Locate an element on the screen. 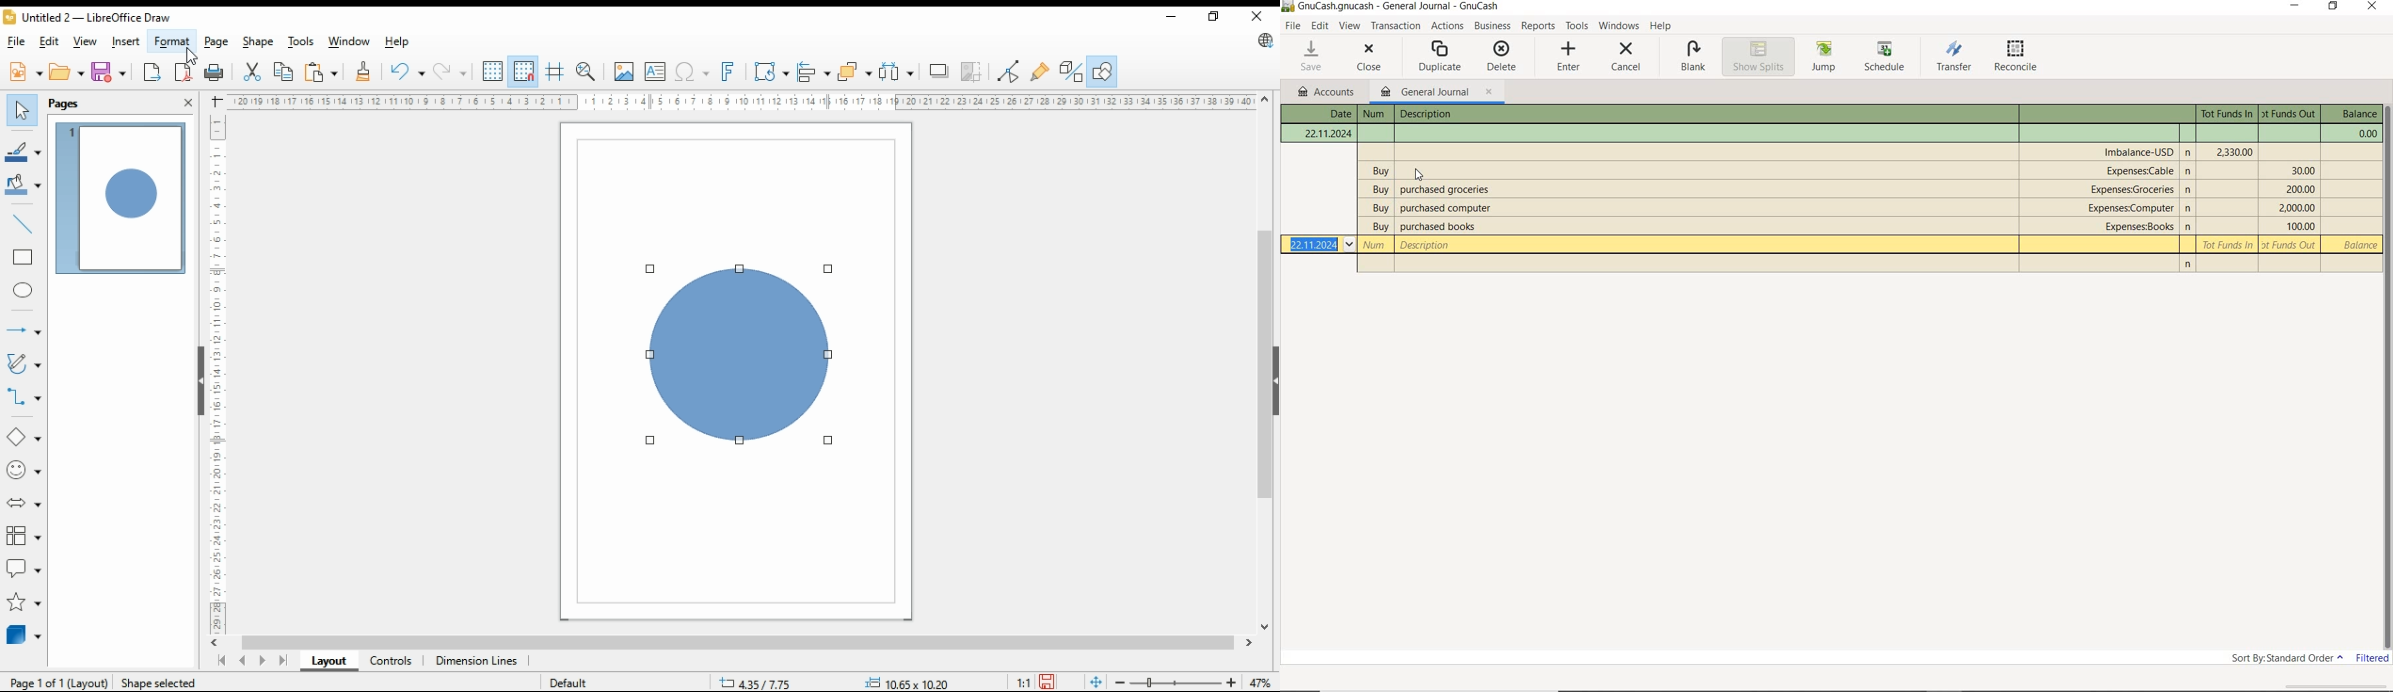 The height and width of the screenshot is (700, 2408). simple shapes is located at coordinates (22, 436).